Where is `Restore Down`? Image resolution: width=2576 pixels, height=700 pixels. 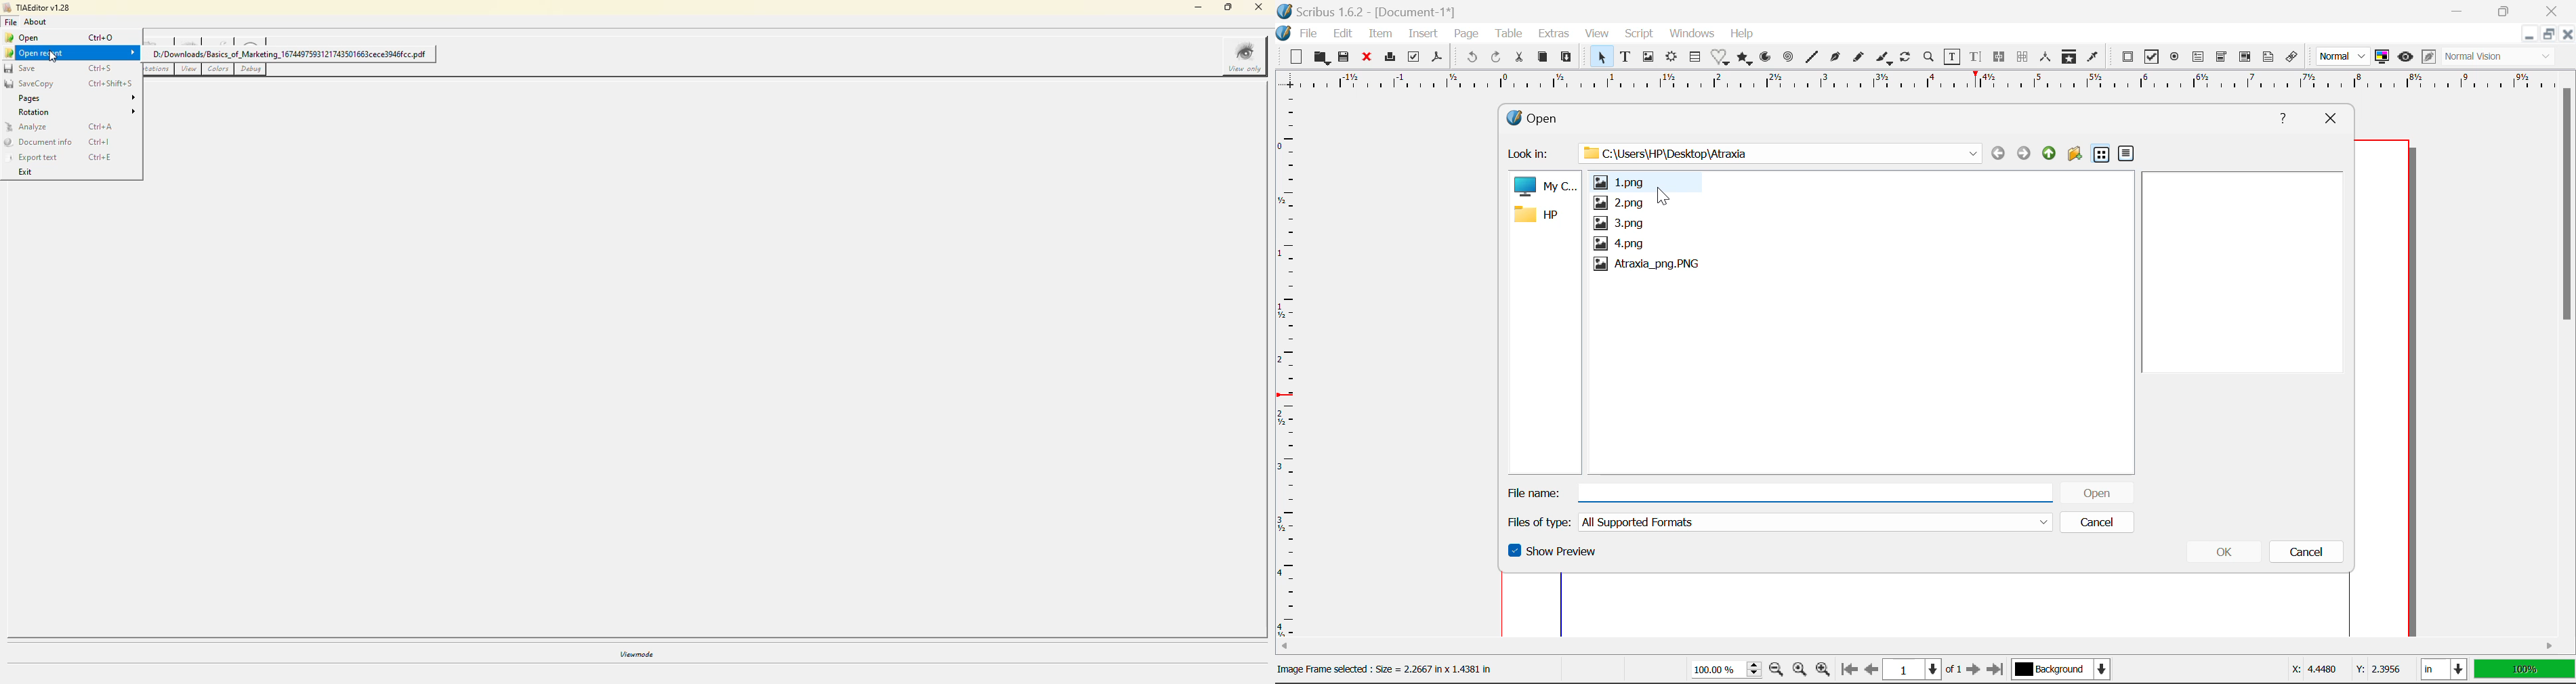 Restore Down is located at coordinates (2531, 36).